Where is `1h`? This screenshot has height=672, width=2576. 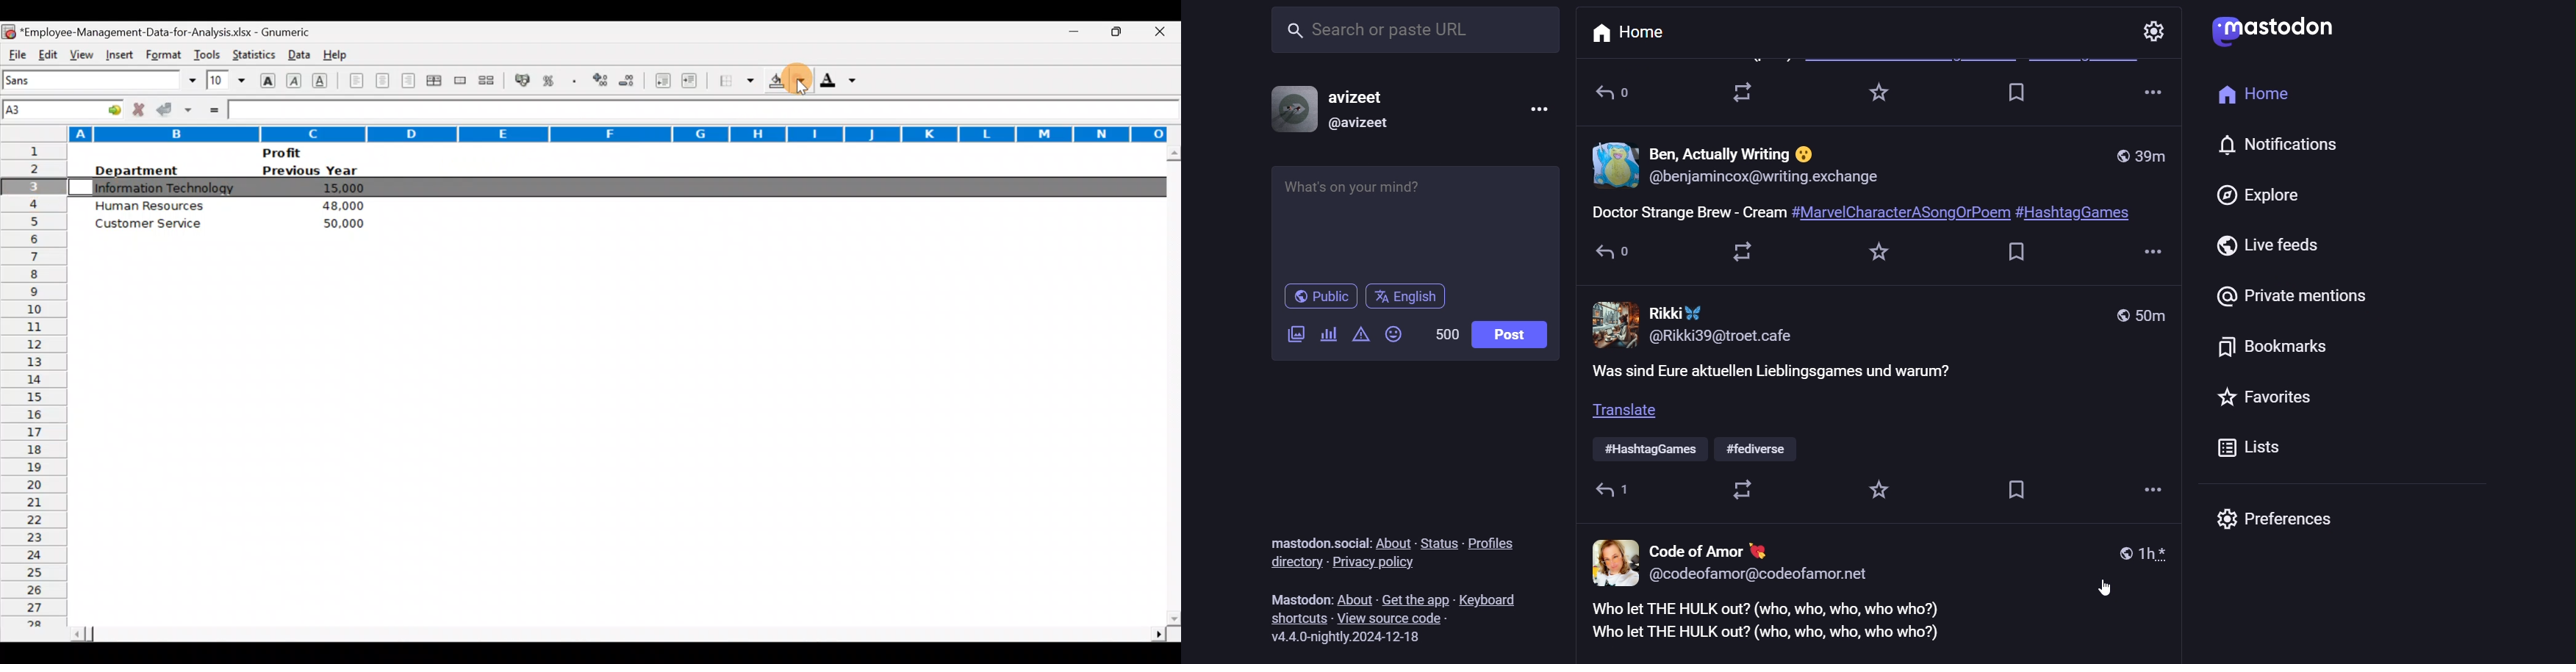 1h is located at coordinates (2142, 556).